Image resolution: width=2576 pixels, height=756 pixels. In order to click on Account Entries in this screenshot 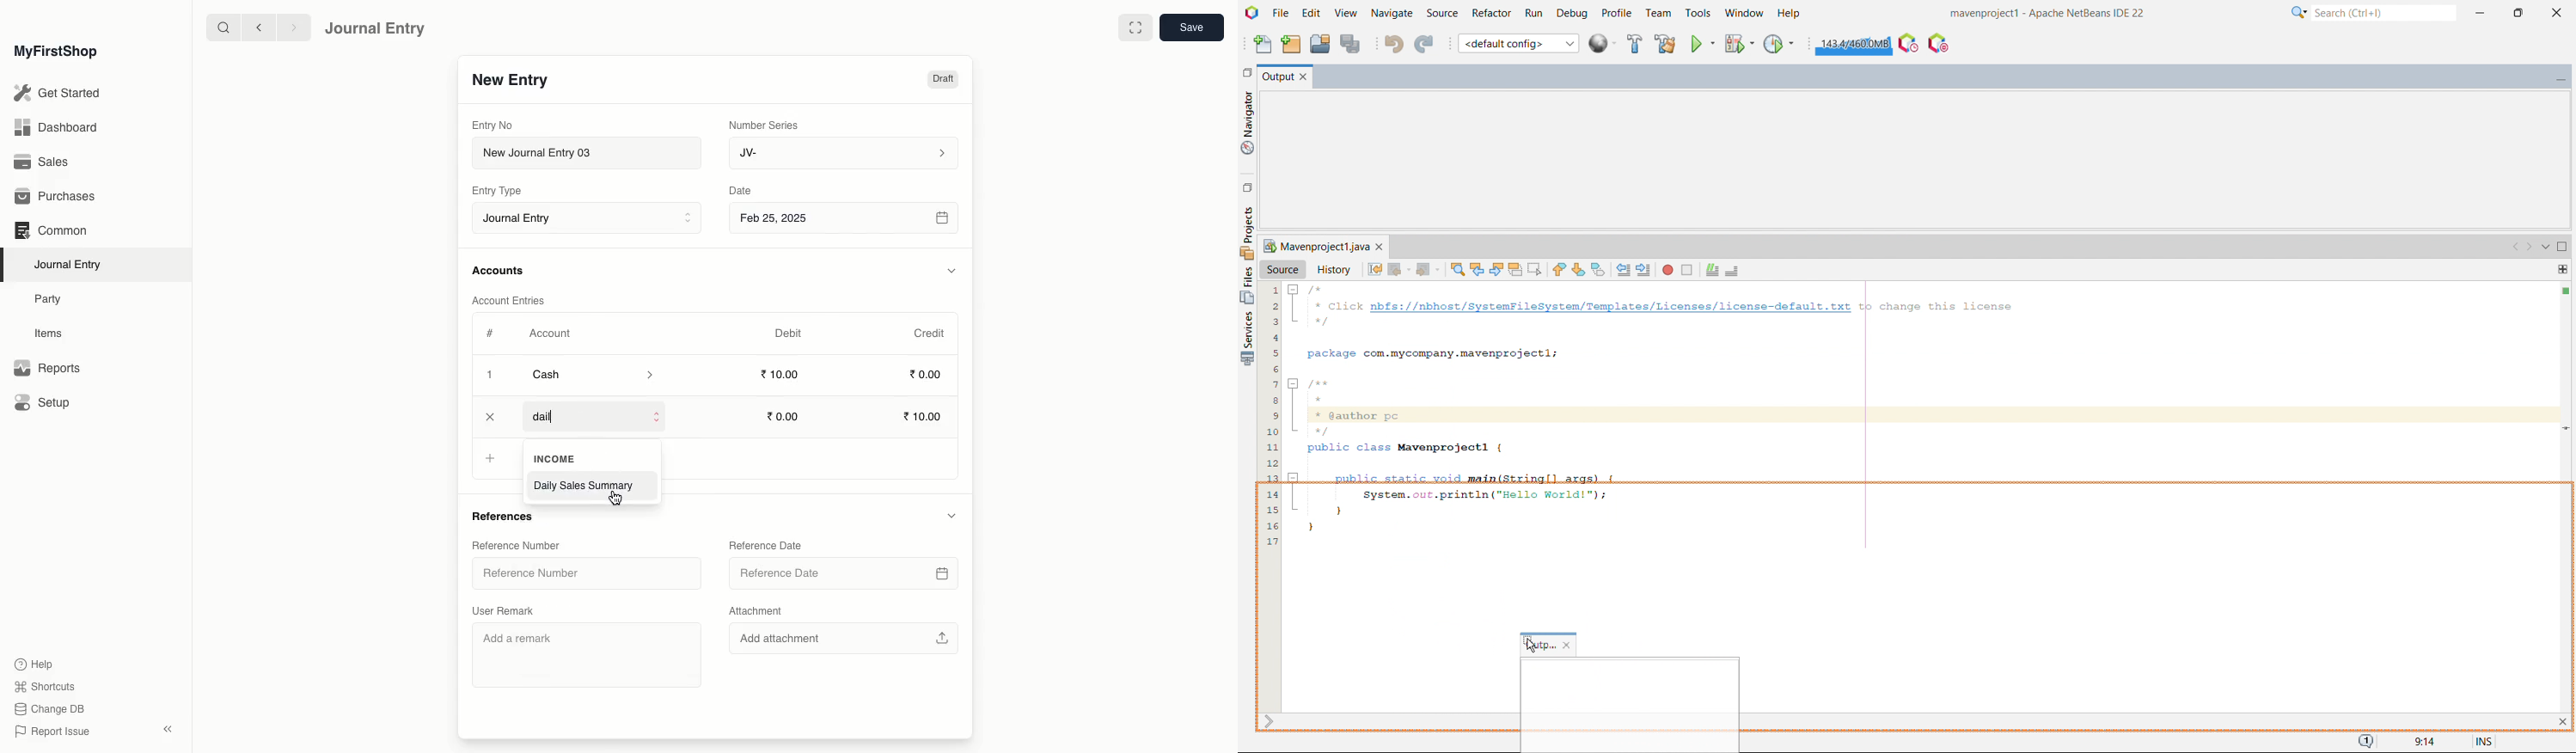, I will do `click(515, 301)`.